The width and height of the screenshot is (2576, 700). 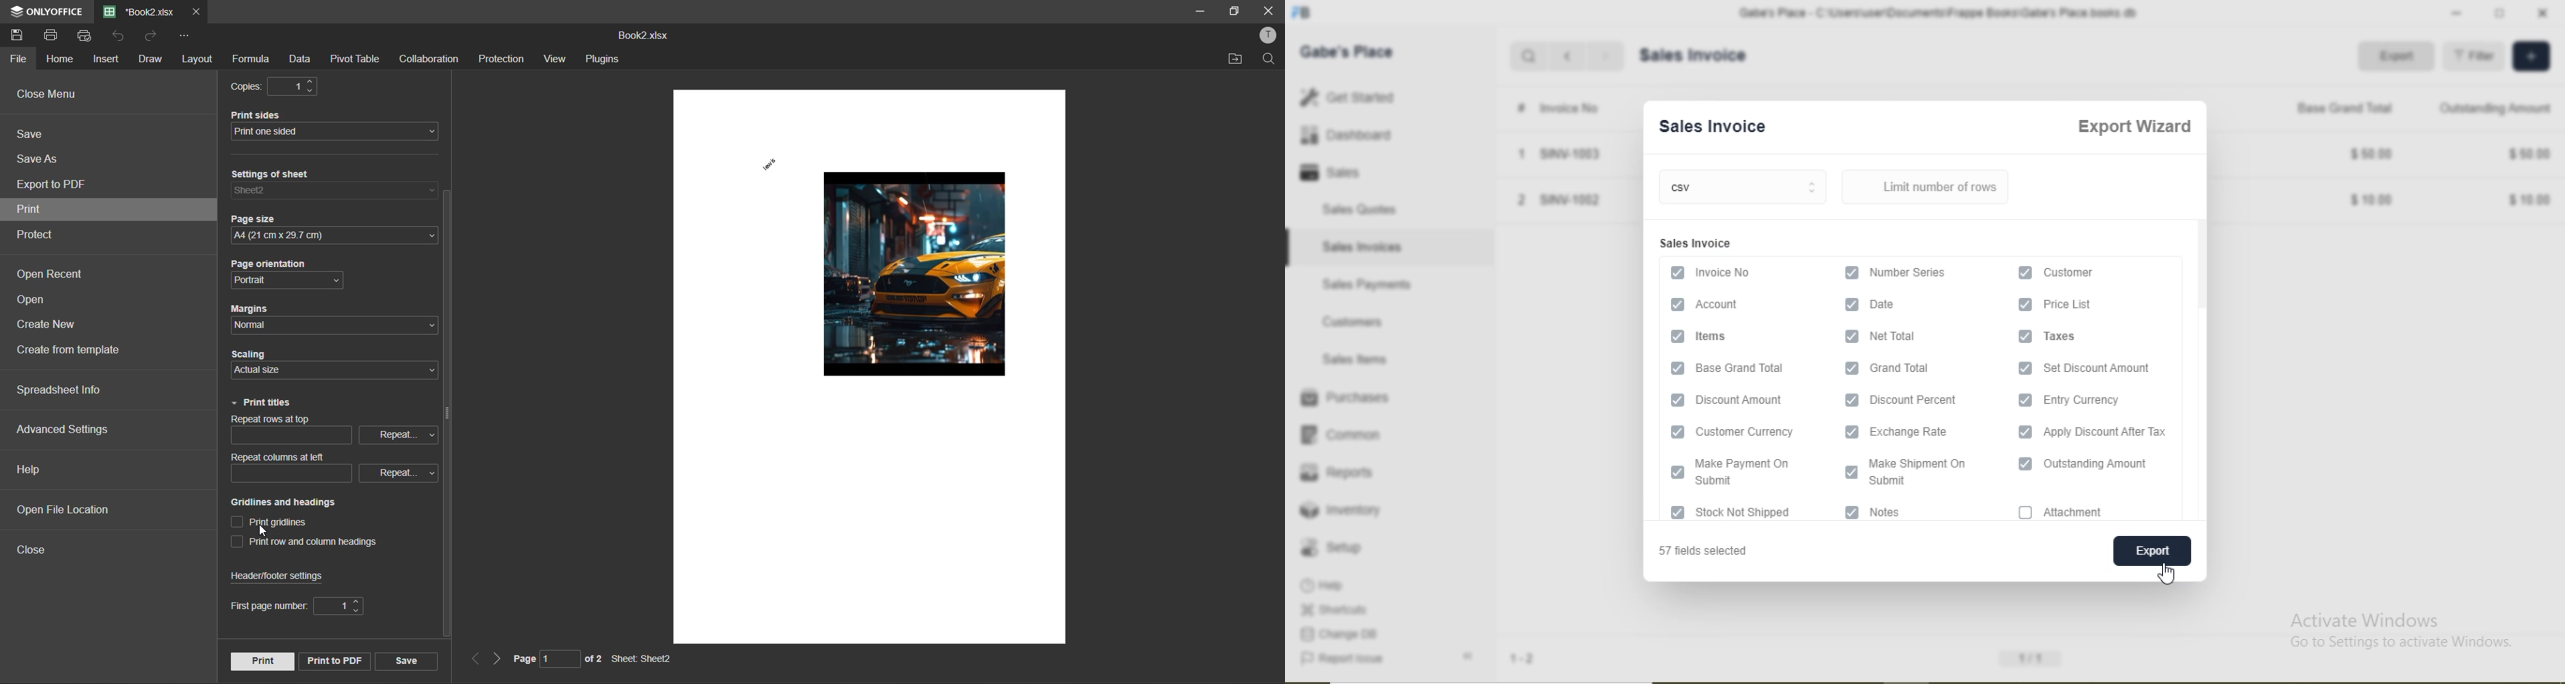 I want to click on cursor, so click(x=2170, y=576).